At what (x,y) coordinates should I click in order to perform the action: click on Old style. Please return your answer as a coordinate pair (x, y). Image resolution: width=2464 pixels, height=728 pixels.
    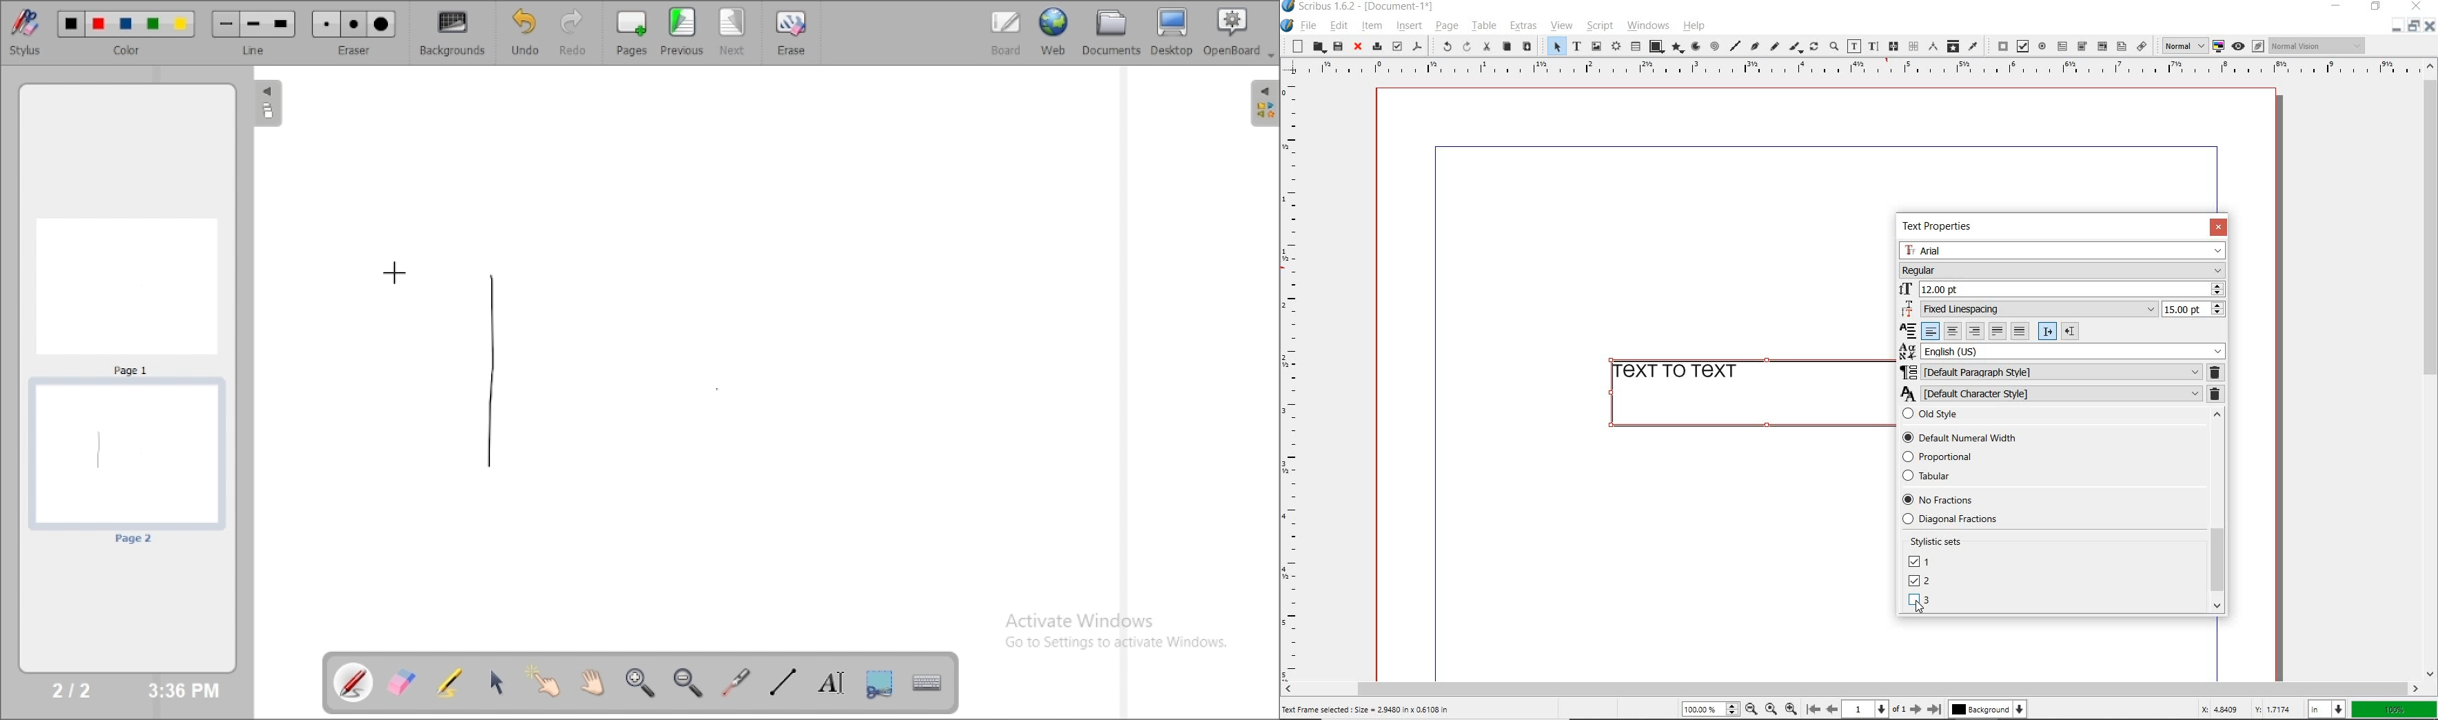
    Looking at the image, I should click on (2051, 418).